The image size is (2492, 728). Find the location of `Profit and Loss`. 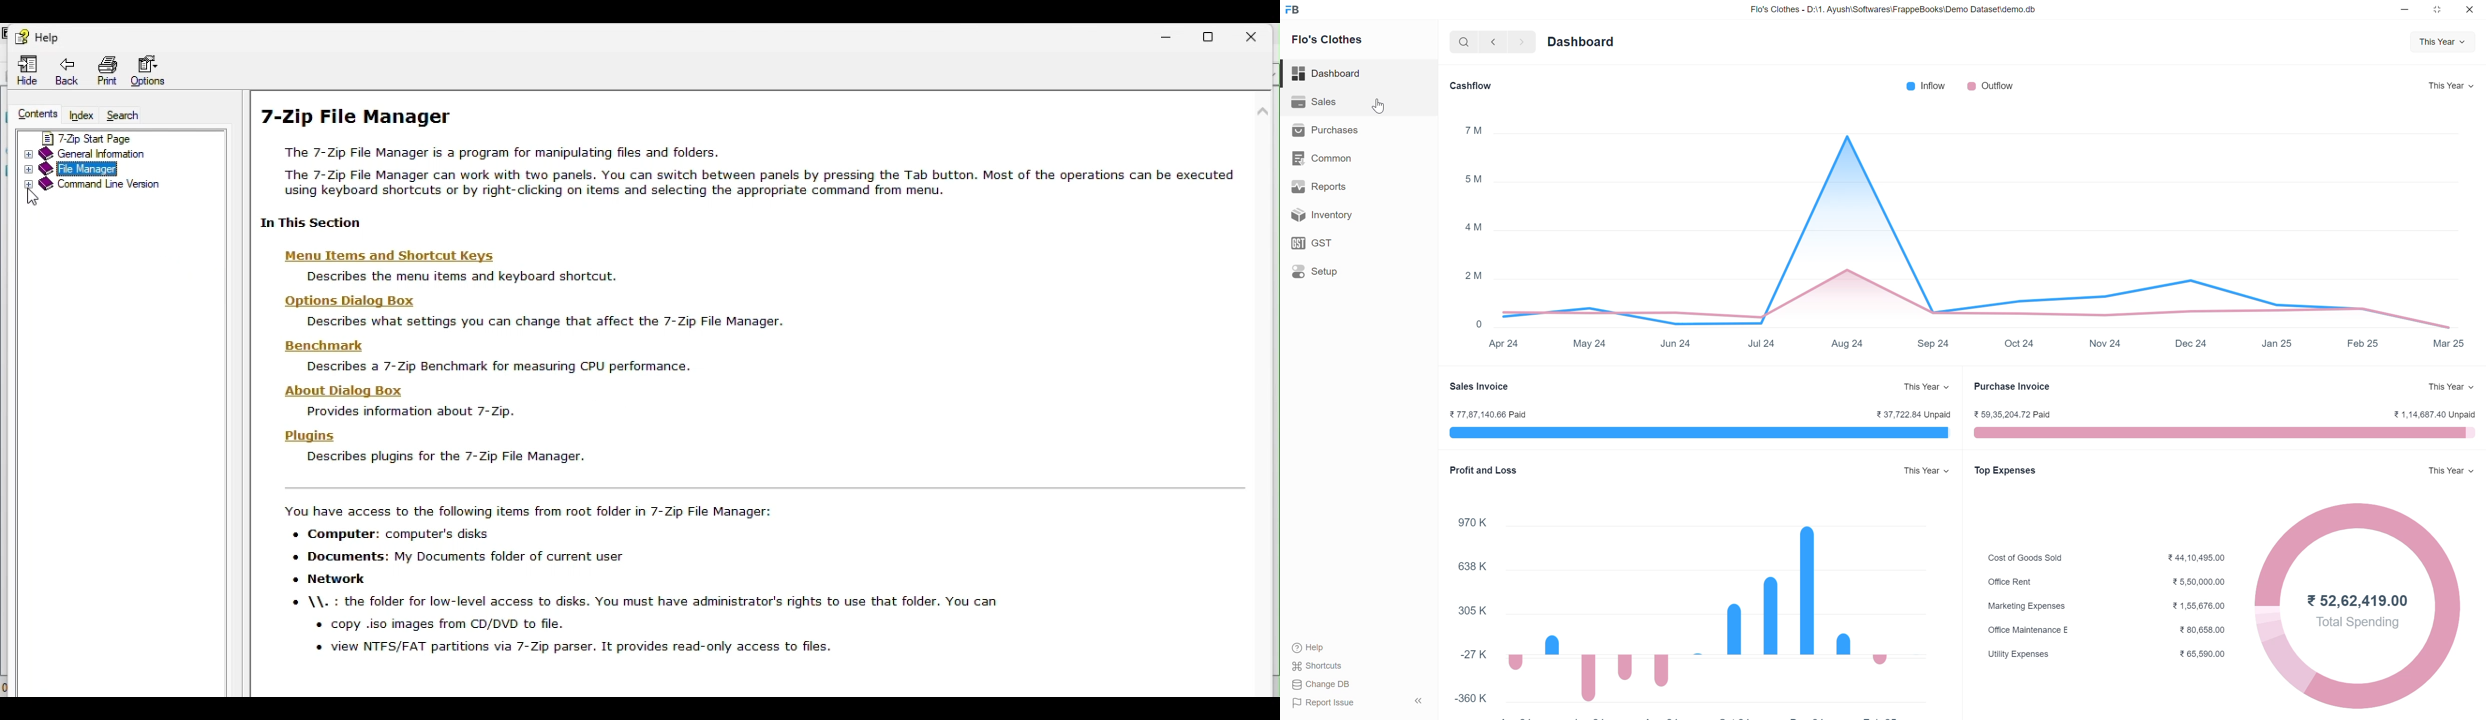

Profit and Loss is located at coordinates (1484, 471).